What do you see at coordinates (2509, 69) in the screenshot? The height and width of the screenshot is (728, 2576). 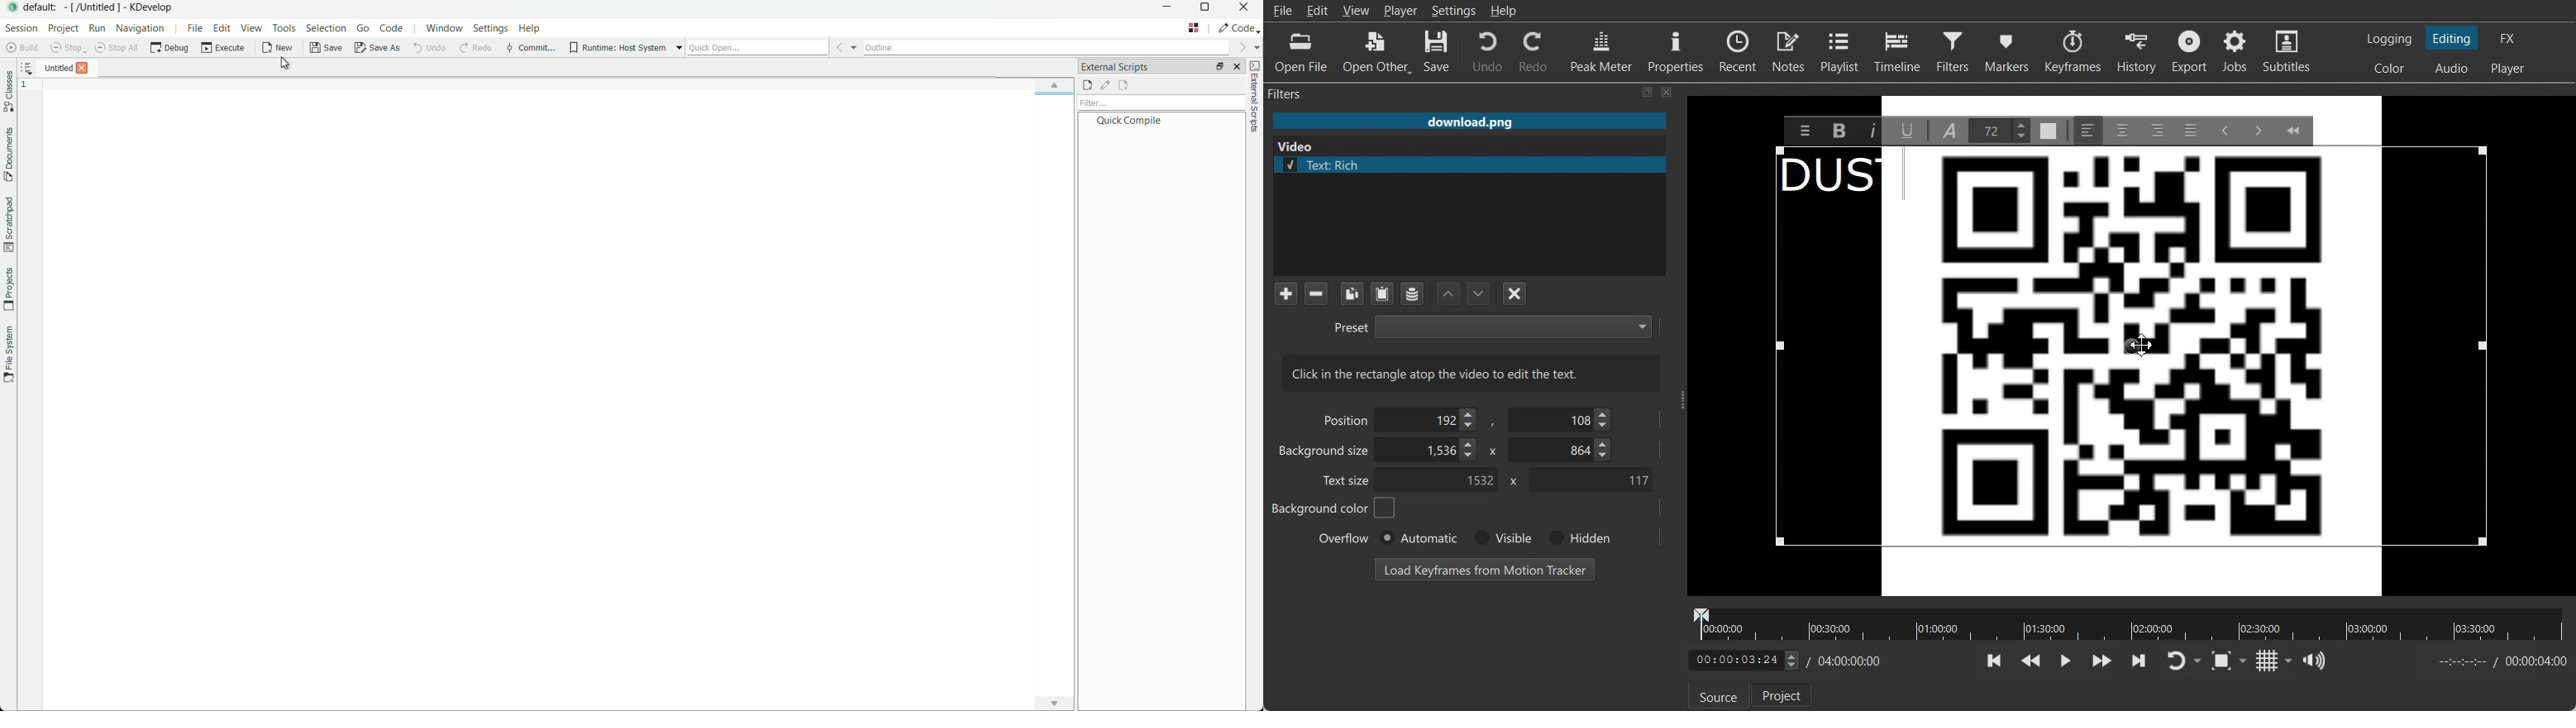 I see `Switching to the Player only layout` at bounding box center [2509, 69].